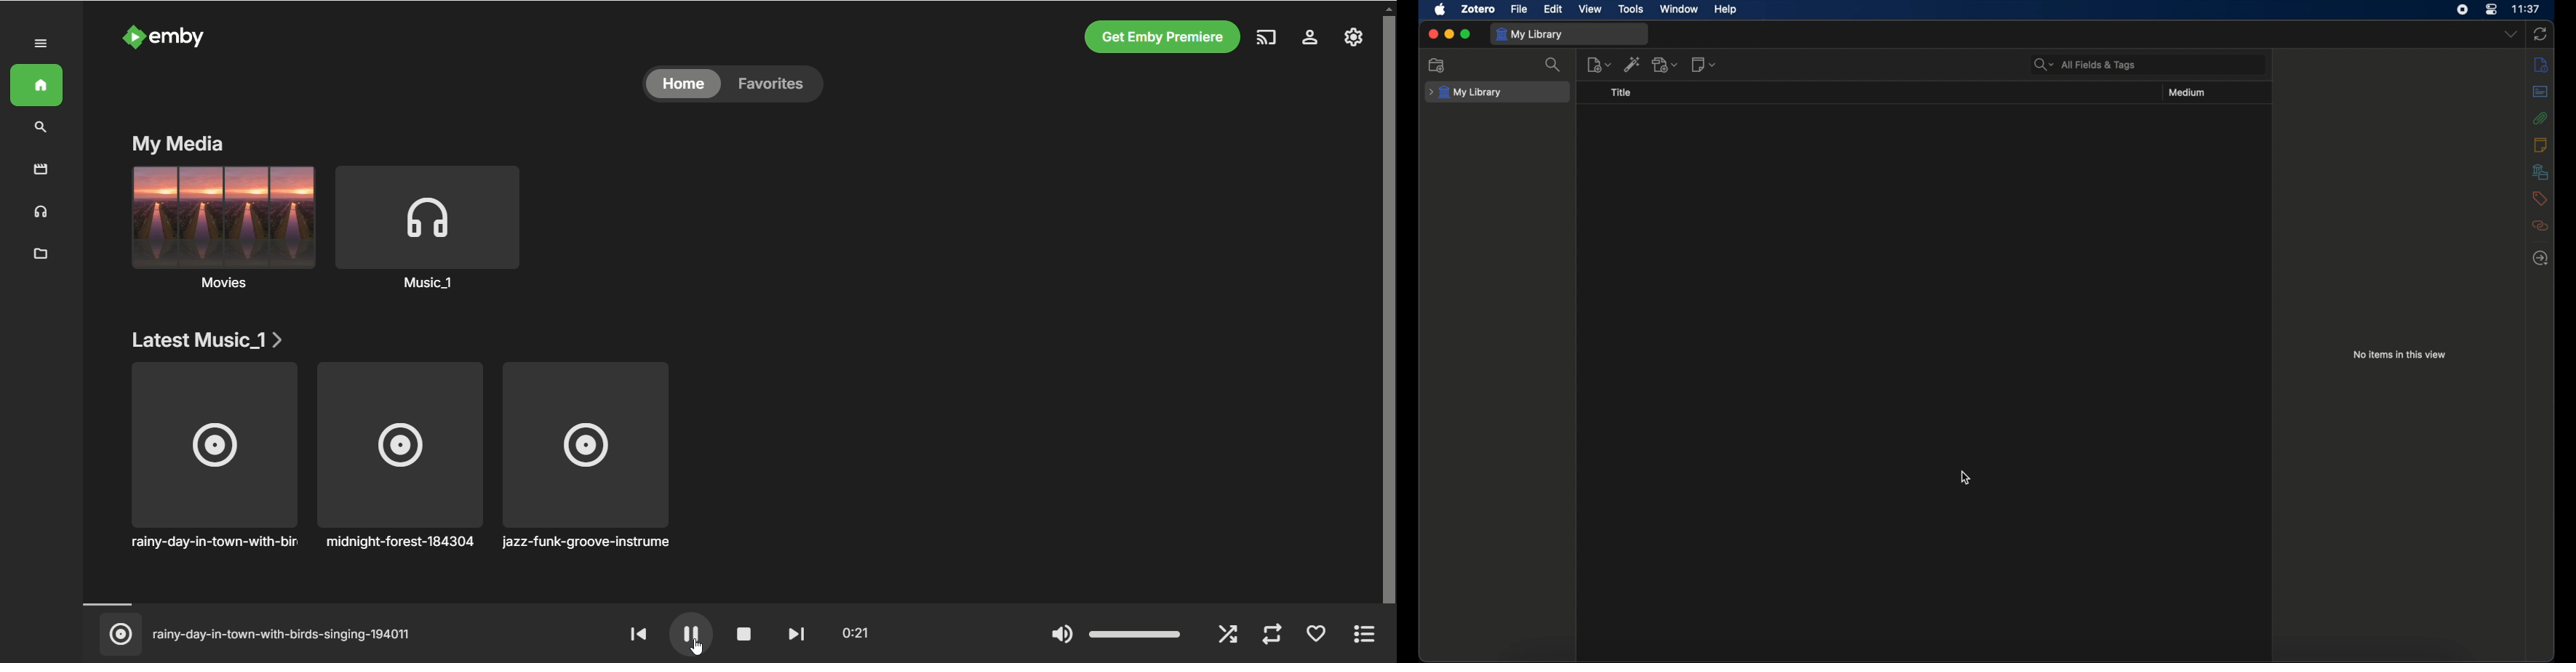 This screenshot has width=2576, height=672. I want to click on no items in this view, so click(2400, 354).